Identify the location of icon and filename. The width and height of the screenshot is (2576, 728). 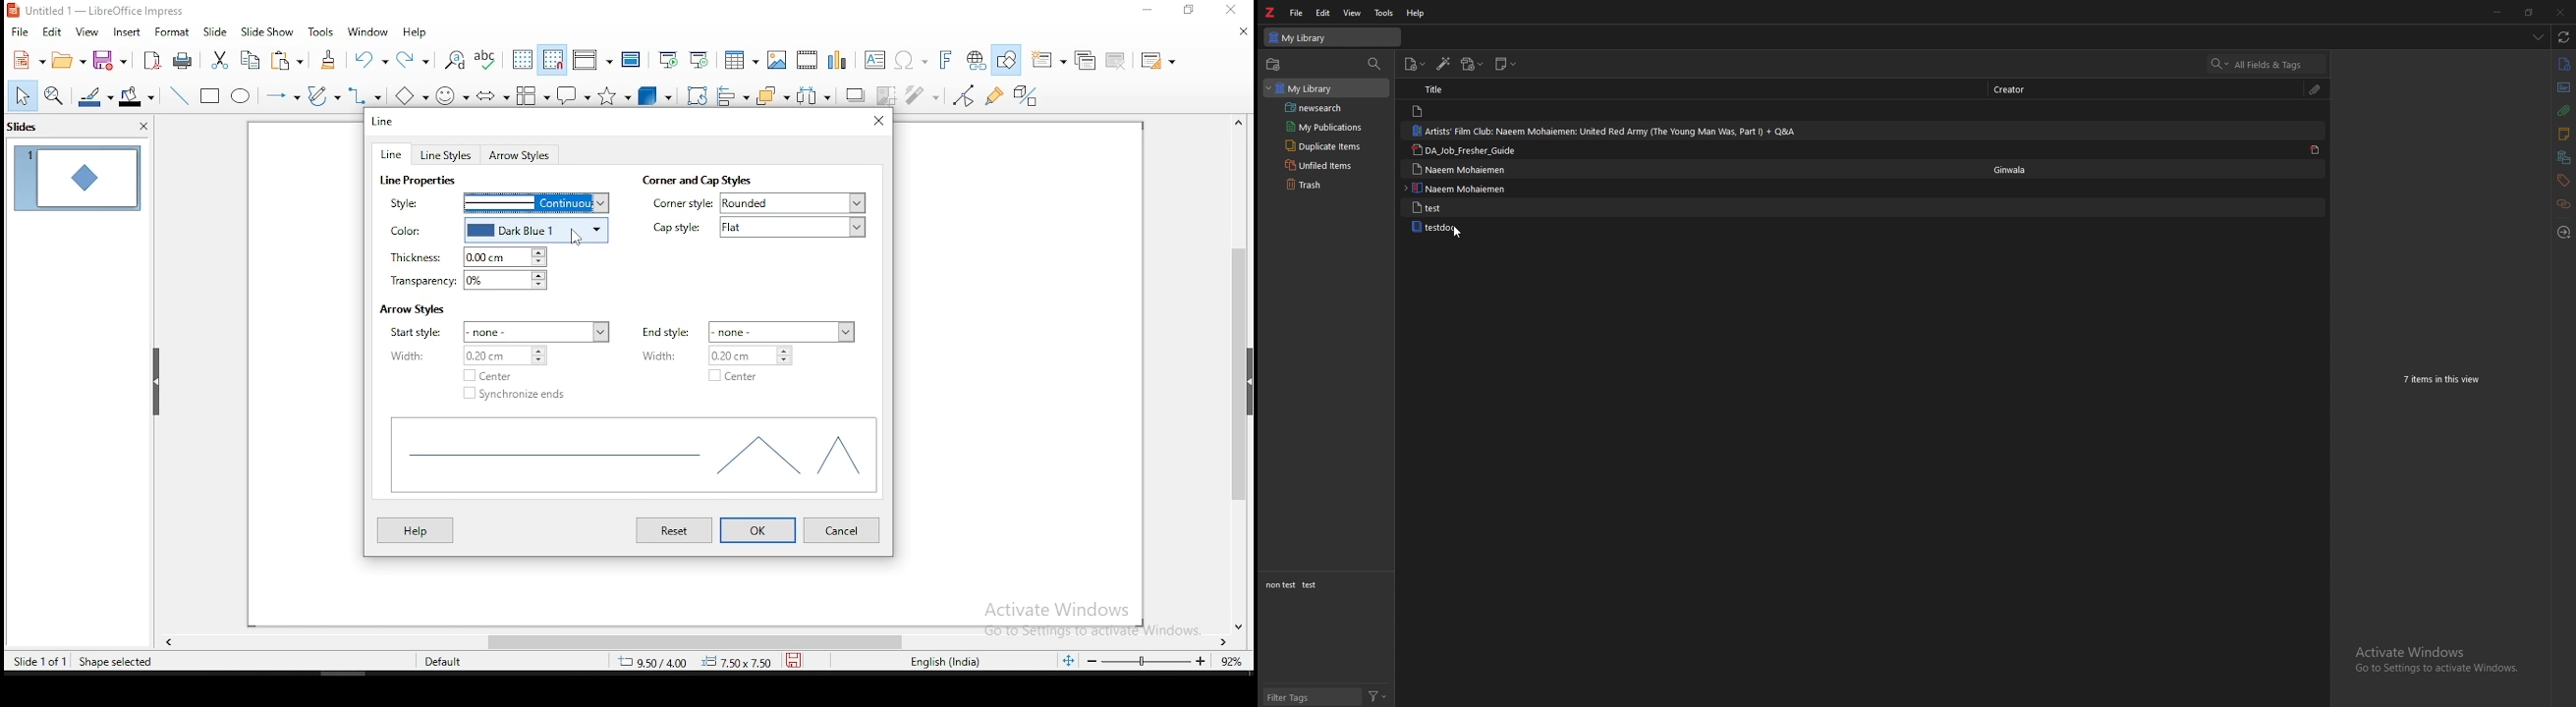
(97, 11).